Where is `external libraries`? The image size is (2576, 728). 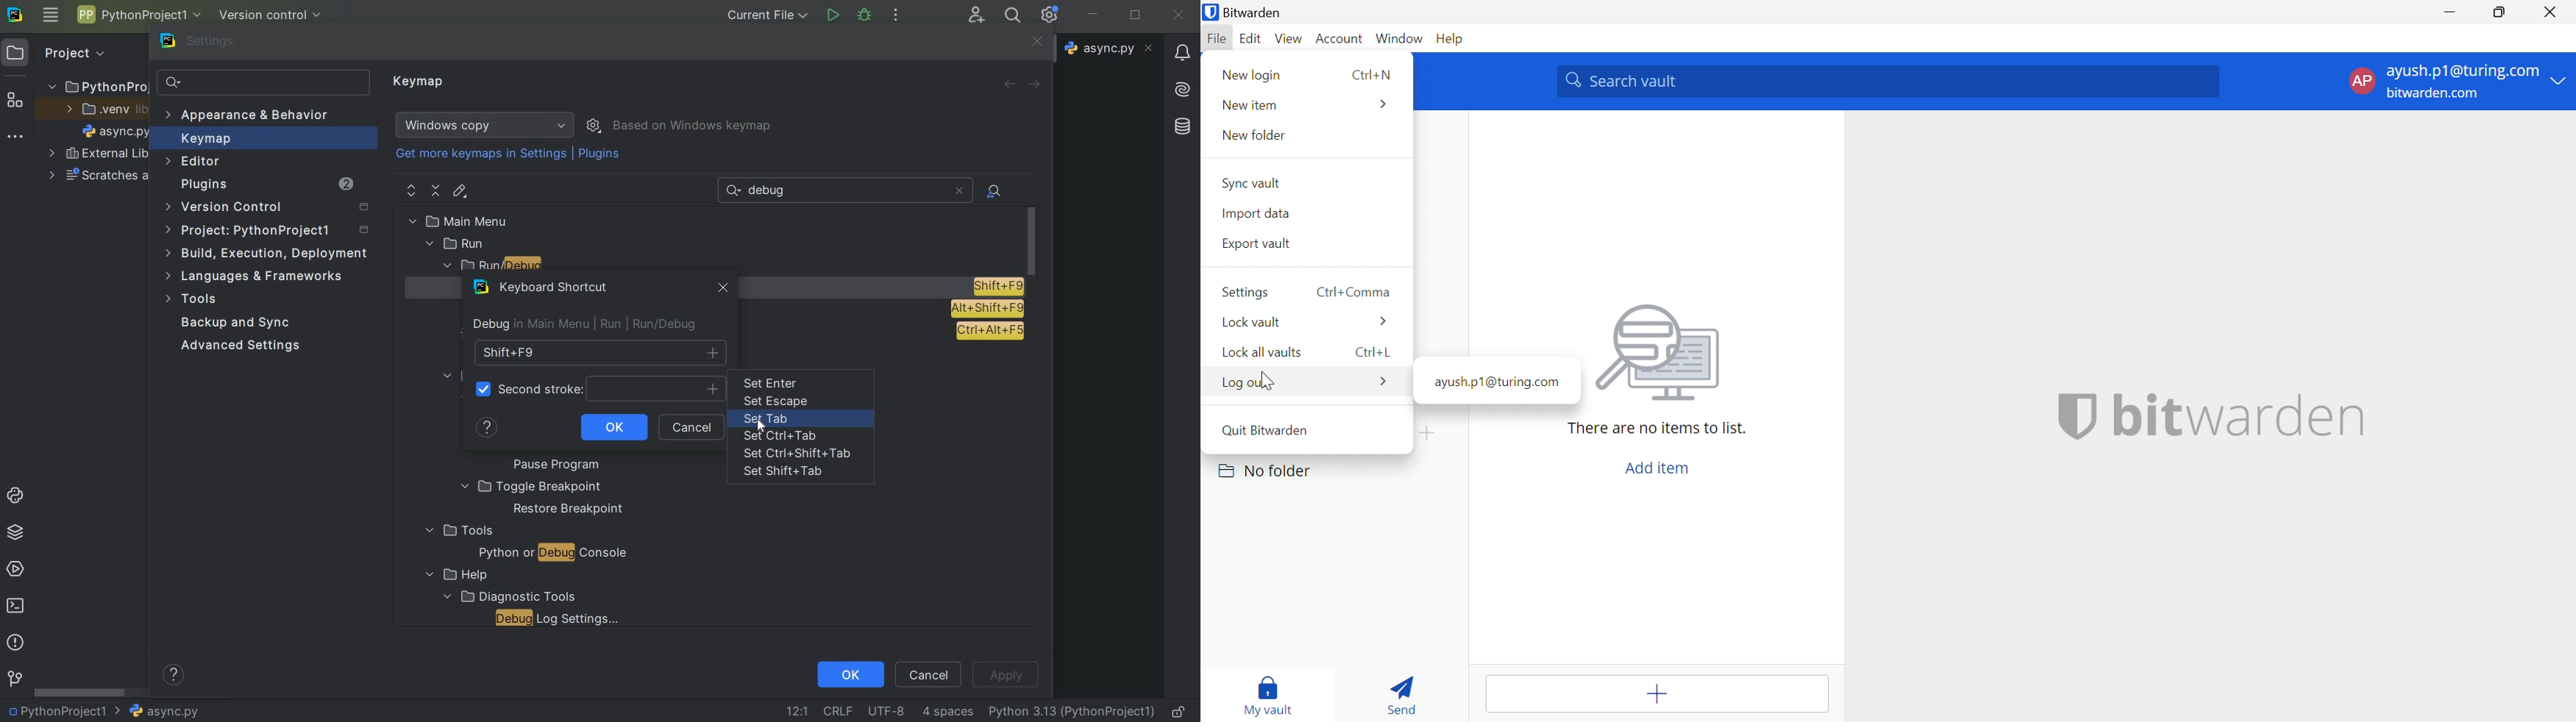 external libraries is located at coordinates (99, 155).